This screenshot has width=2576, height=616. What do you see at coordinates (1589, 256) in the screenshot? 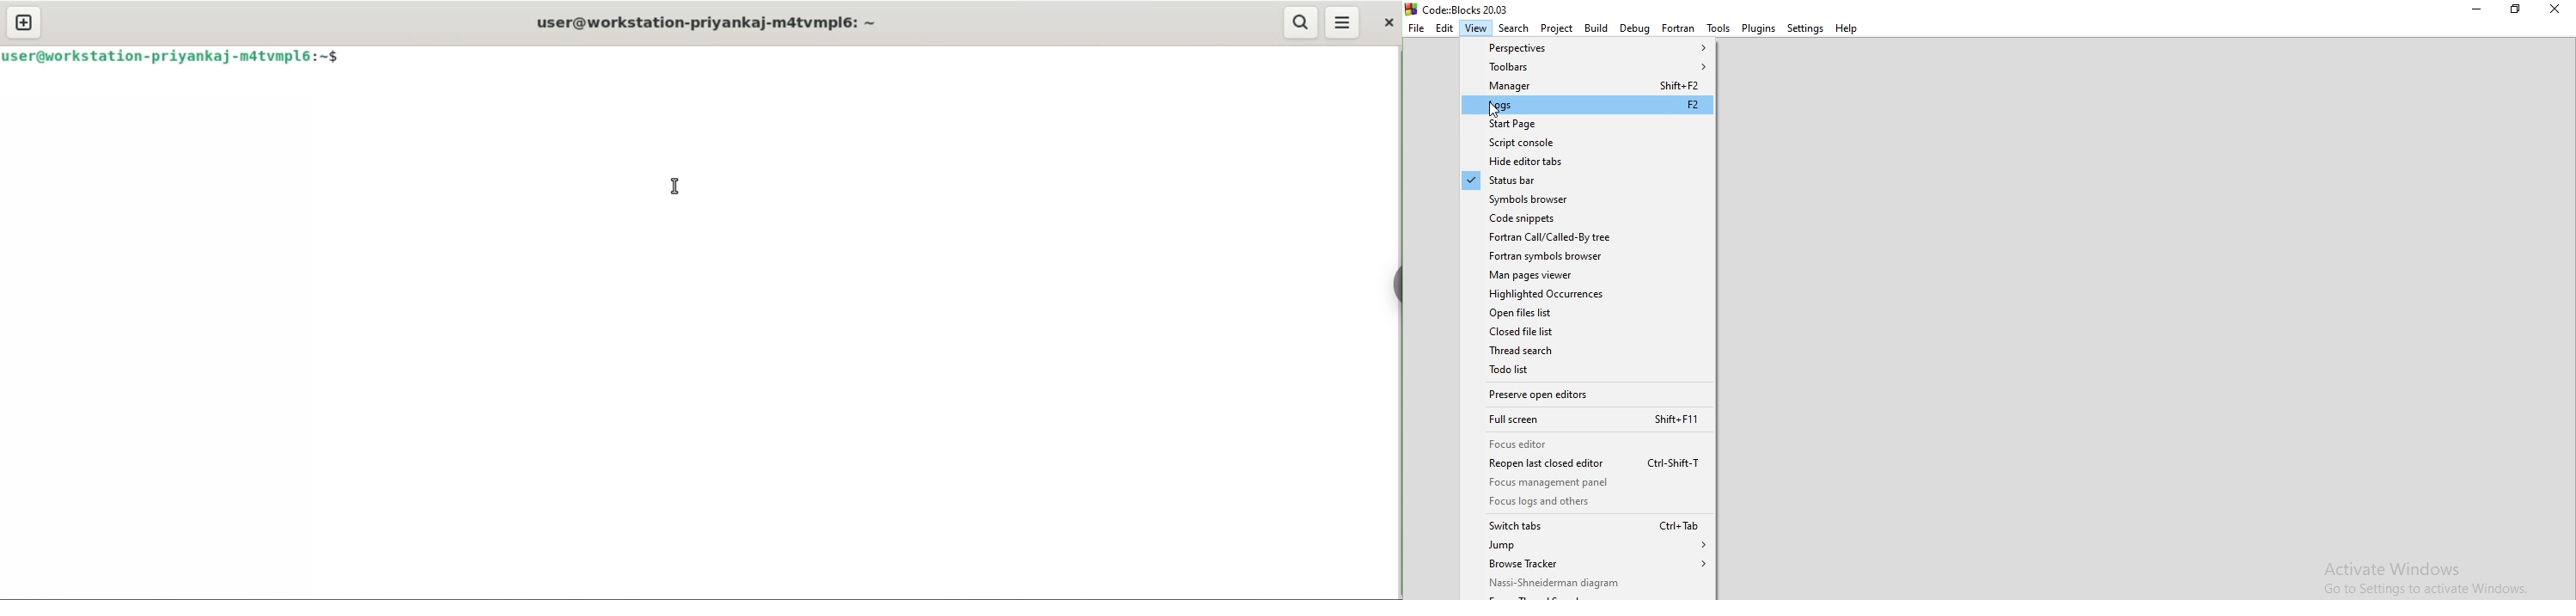
I see `fortran symbol browser` at bounding box center [1589, 256].